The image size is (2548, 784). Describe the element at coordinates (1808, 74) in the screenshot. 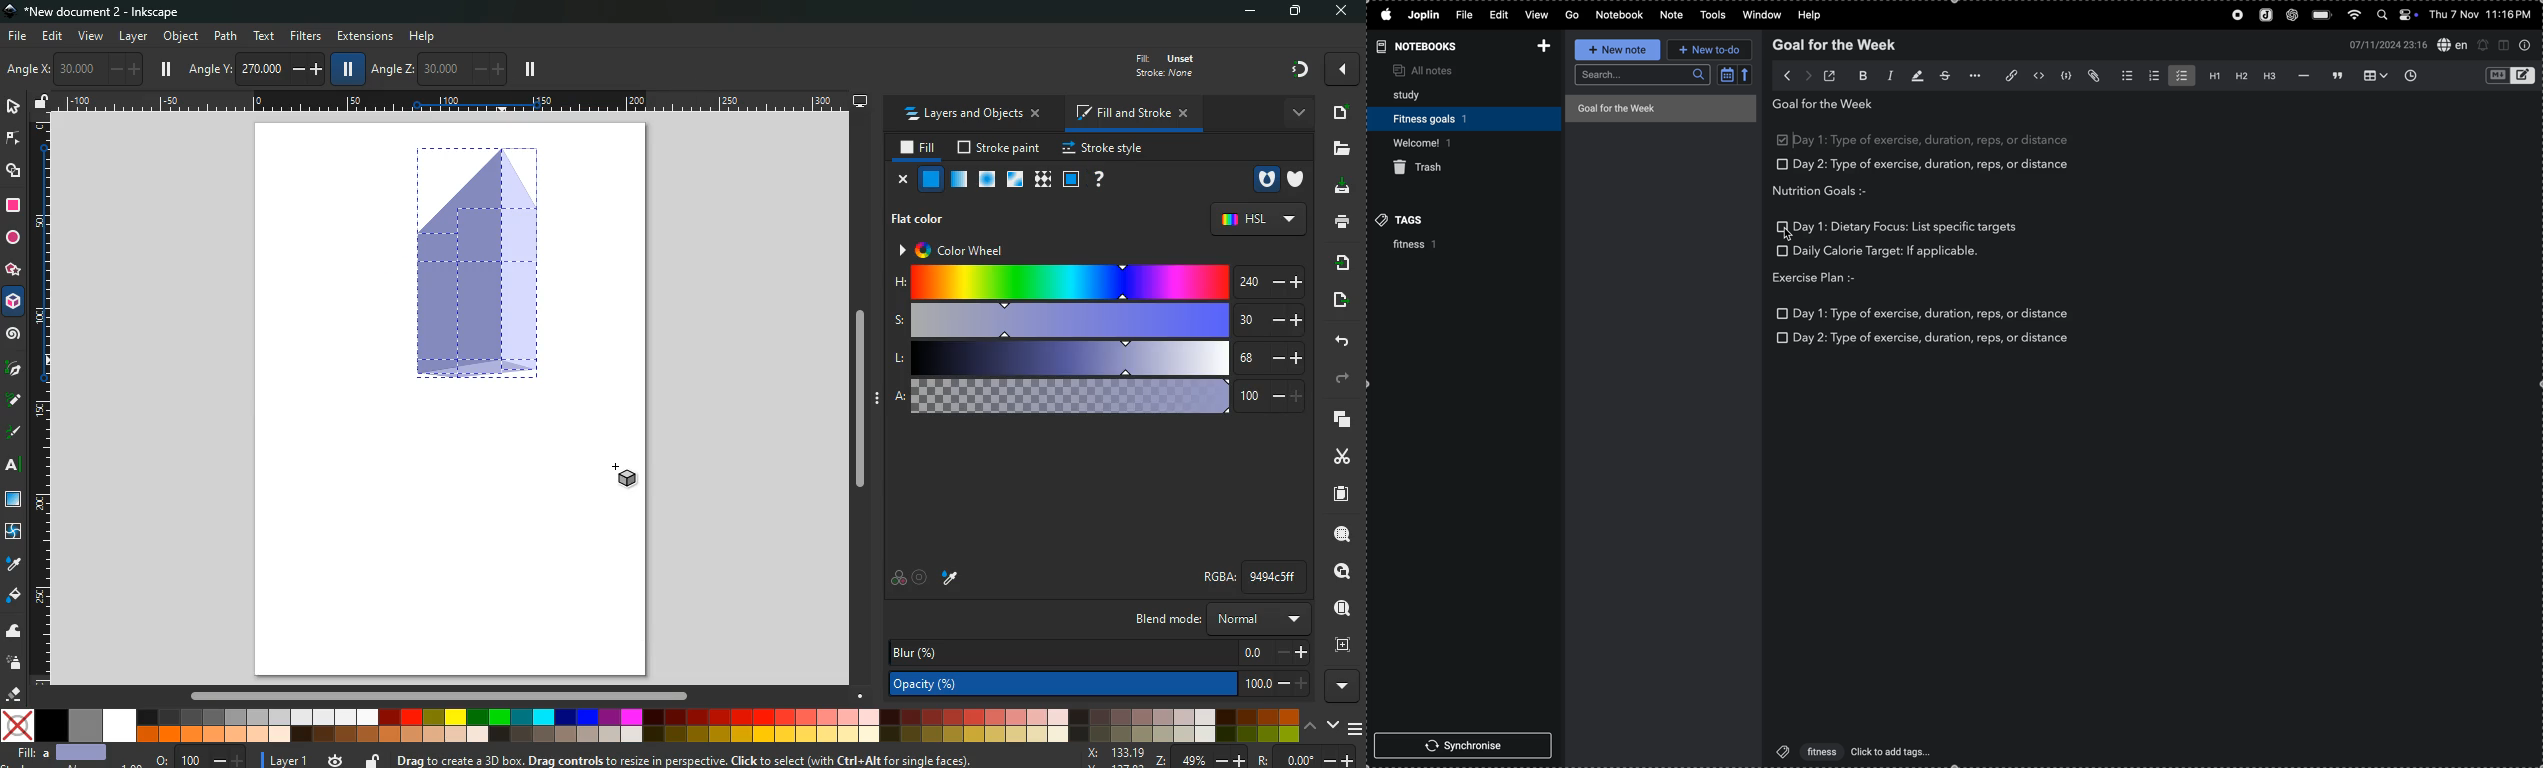

I see `forward` at that location.